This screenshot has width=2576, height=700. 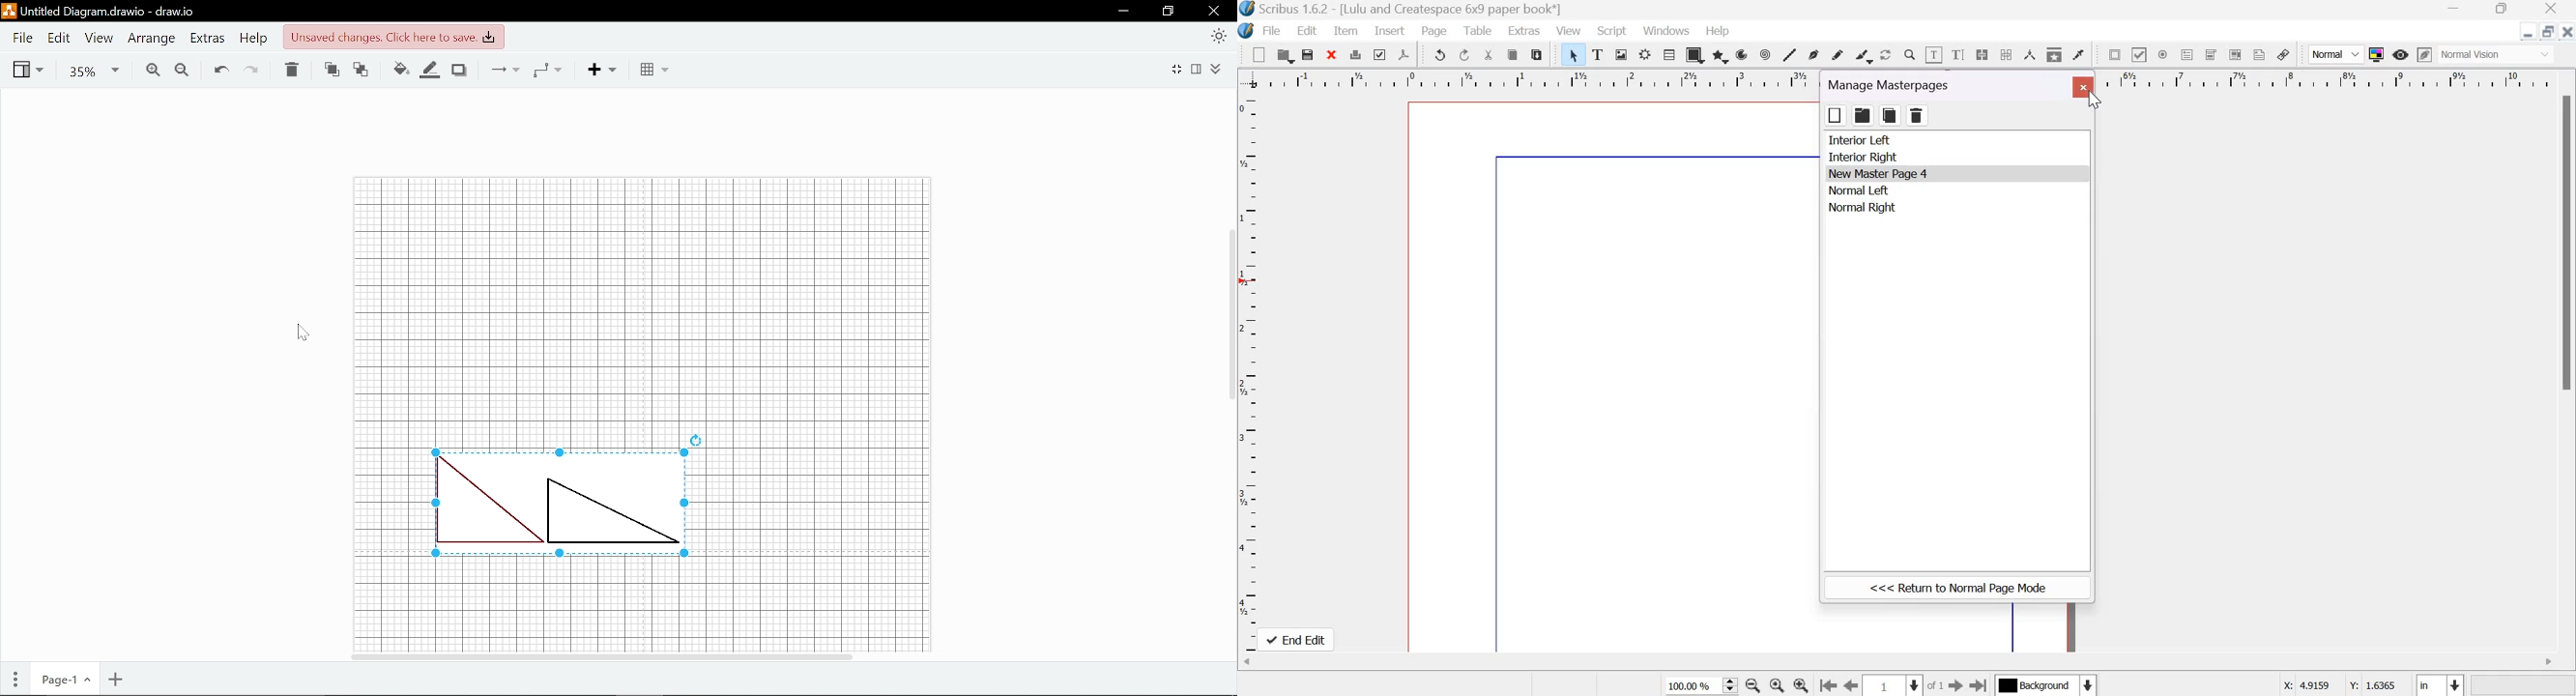 What do you see at coordinates (1477, 31) in the screenshot?
I see `Table` at bounding box center [1477, 31].